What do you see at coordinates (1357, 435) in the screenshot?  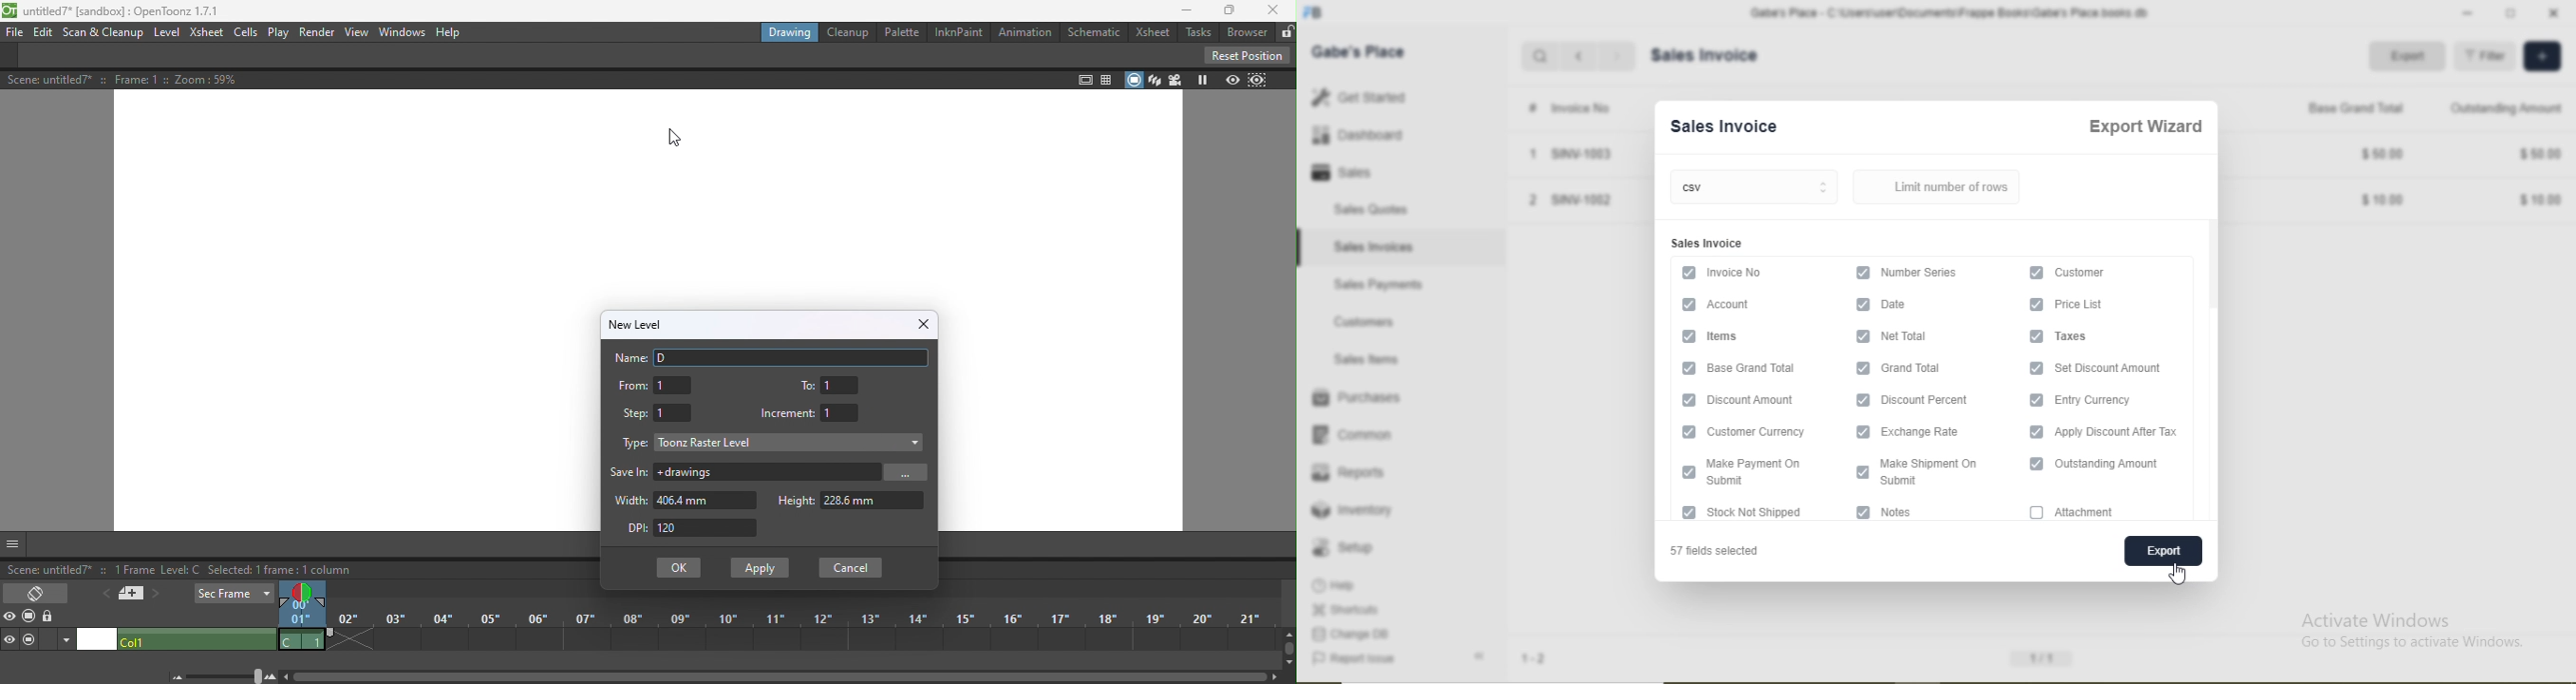 I see `‘Common` at bounding box center [1357, 435].